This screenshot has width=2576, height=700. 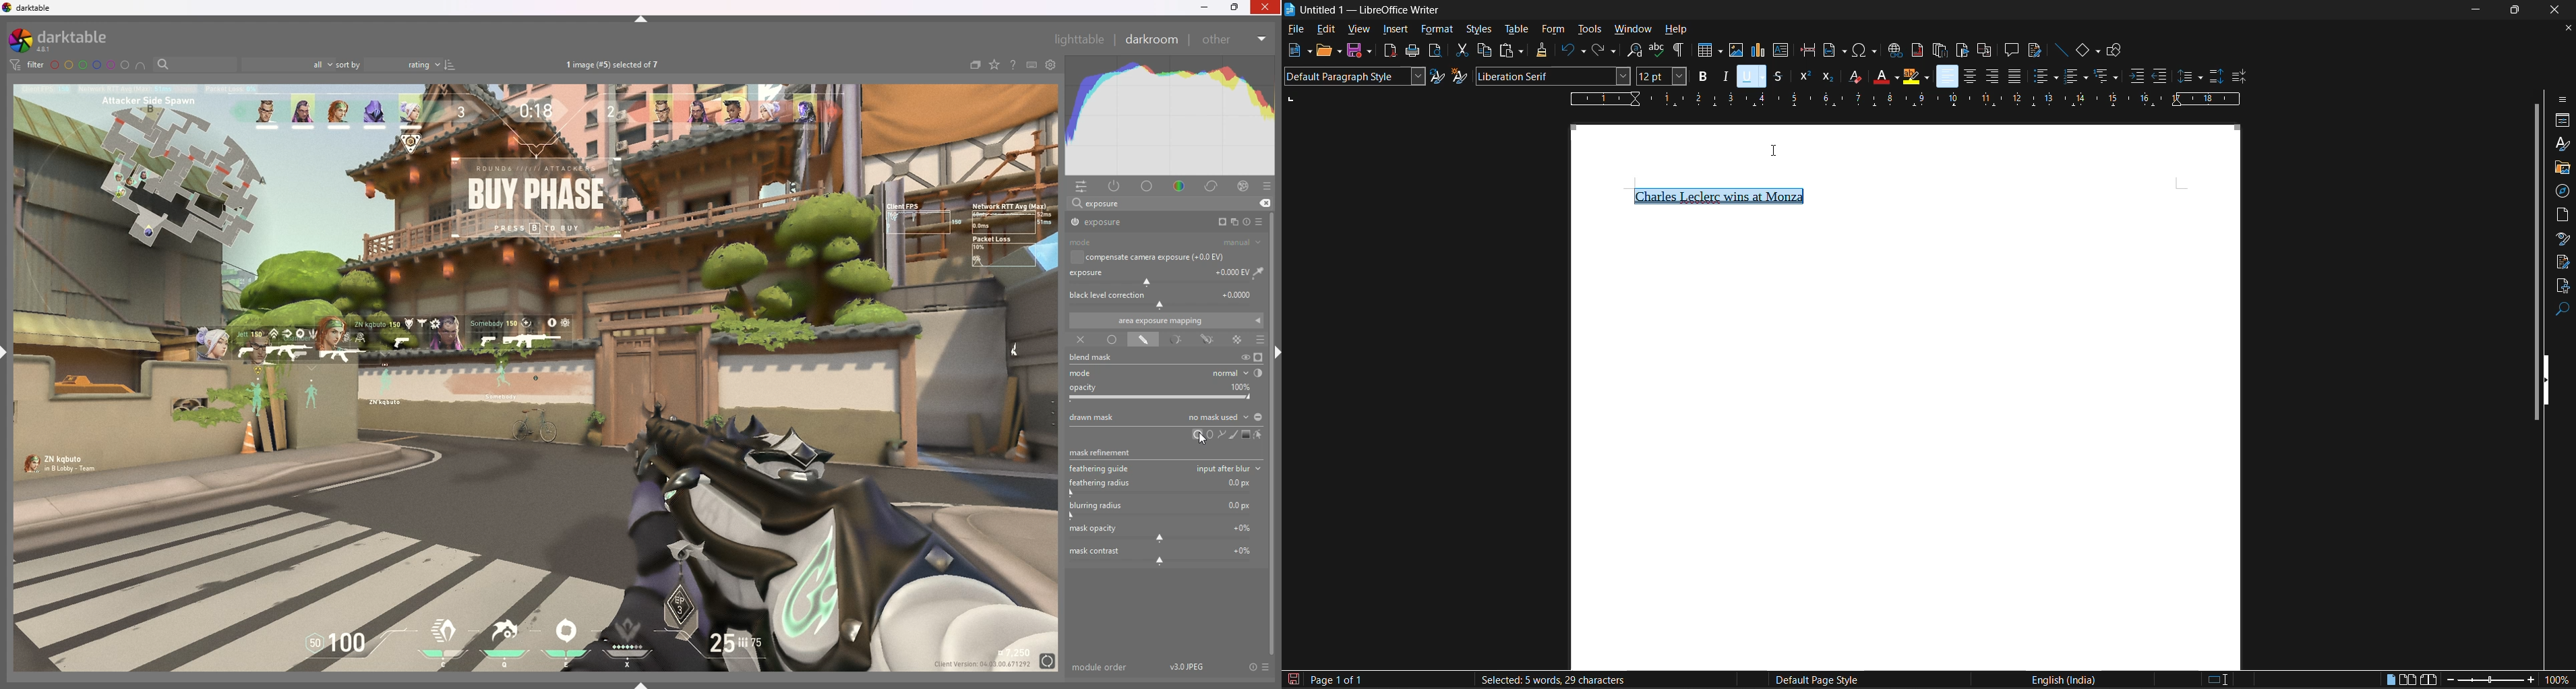 I want to click on redo, so click(x=1605, y=51).